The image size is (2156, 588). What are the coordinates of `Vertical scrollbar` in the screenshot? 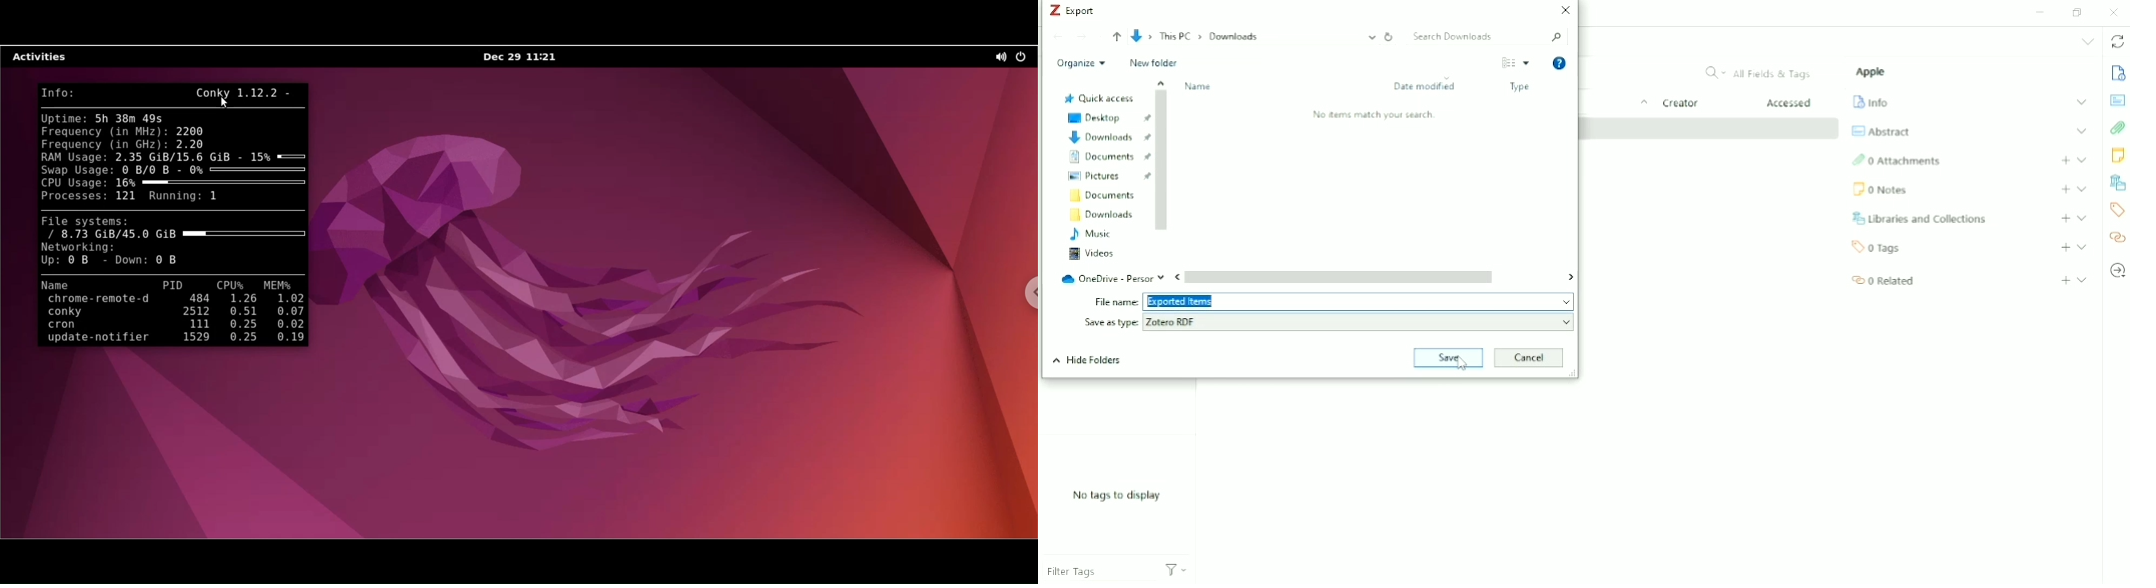 It's located at (1163, 161).